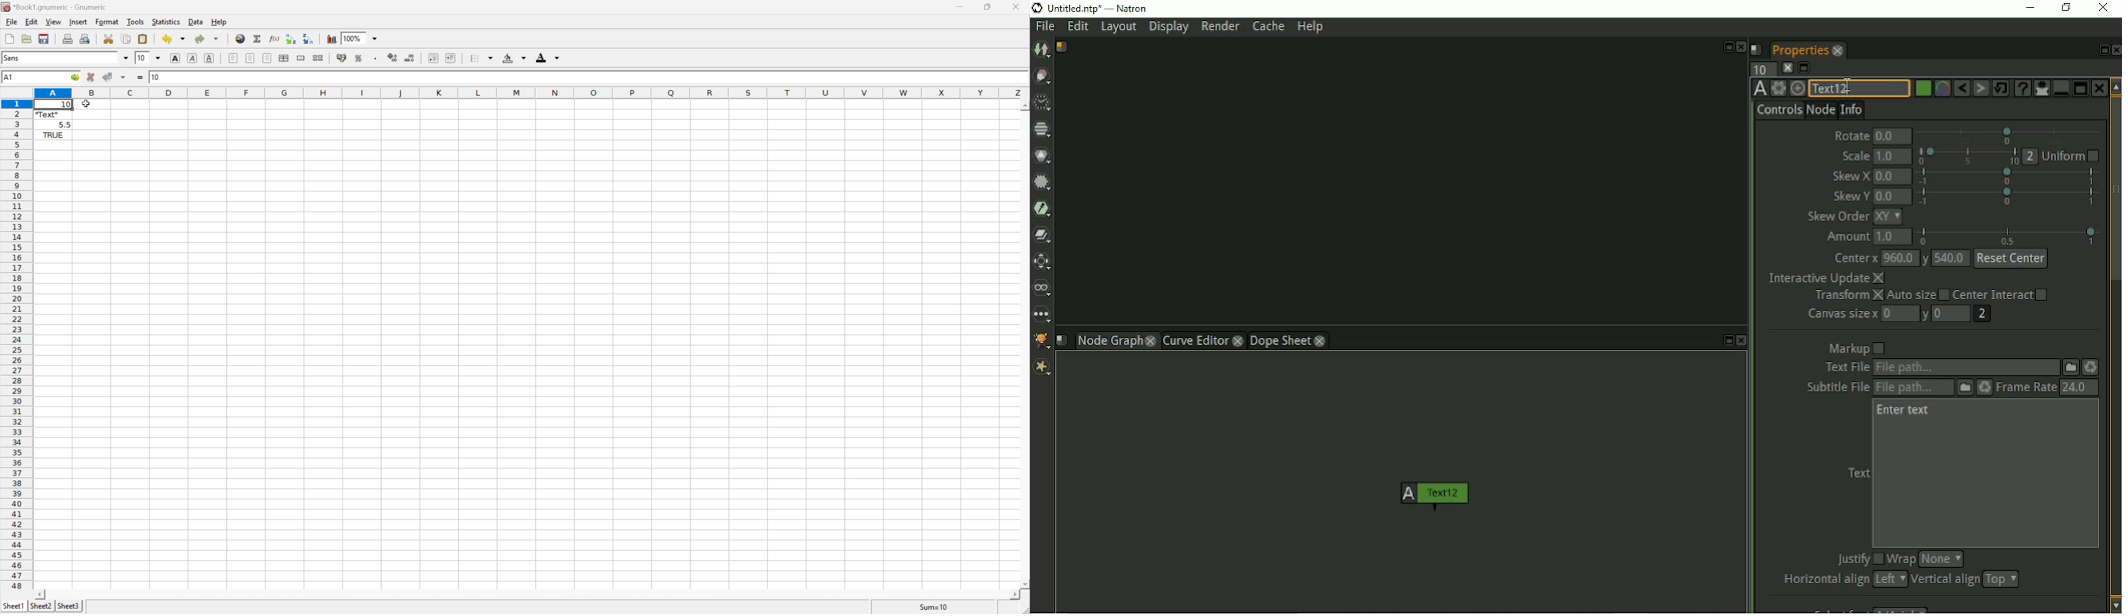 The width and height of the screenshot is (2128, 616). I want to click on Print preview, so click(85, 38).